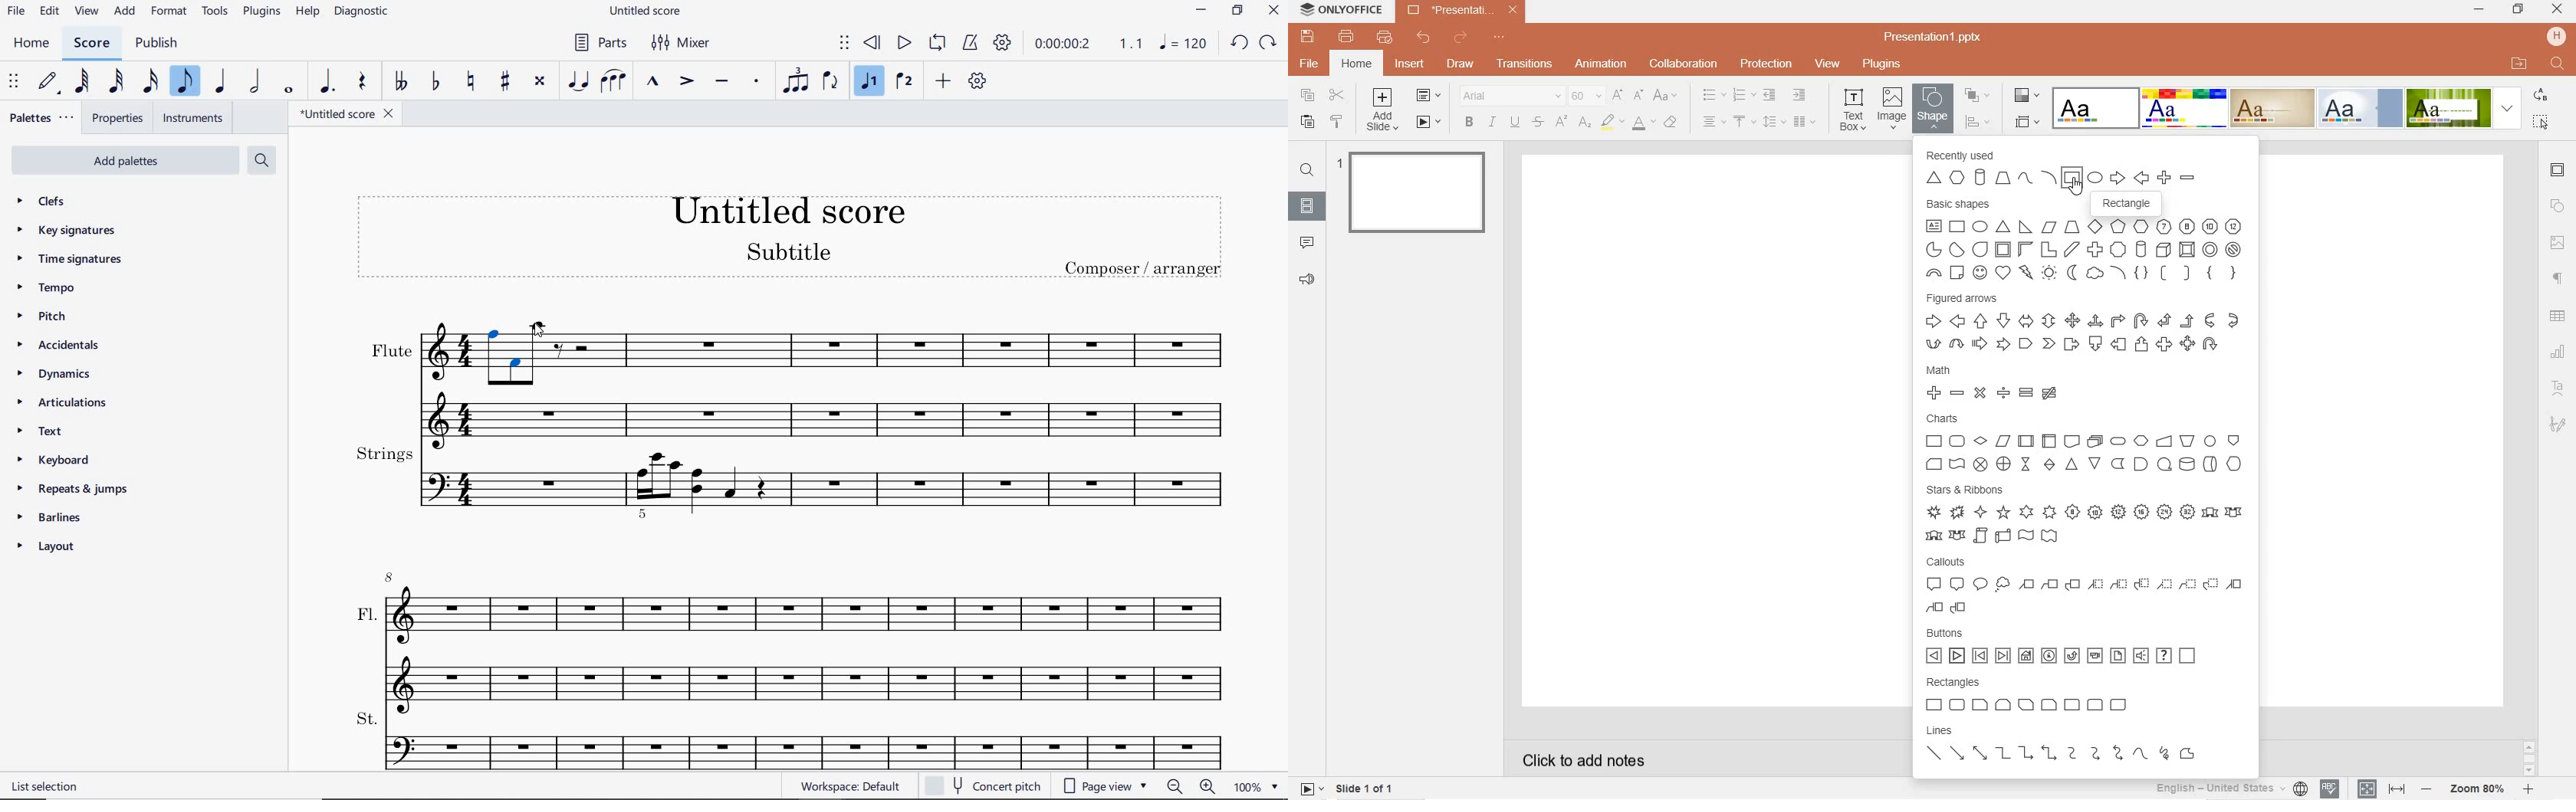 The image size is (2576, 812). What do you see at coordinates (2126, 202) in the screenshot?
I see `Rectangle` at bounding box center [2126, 202].